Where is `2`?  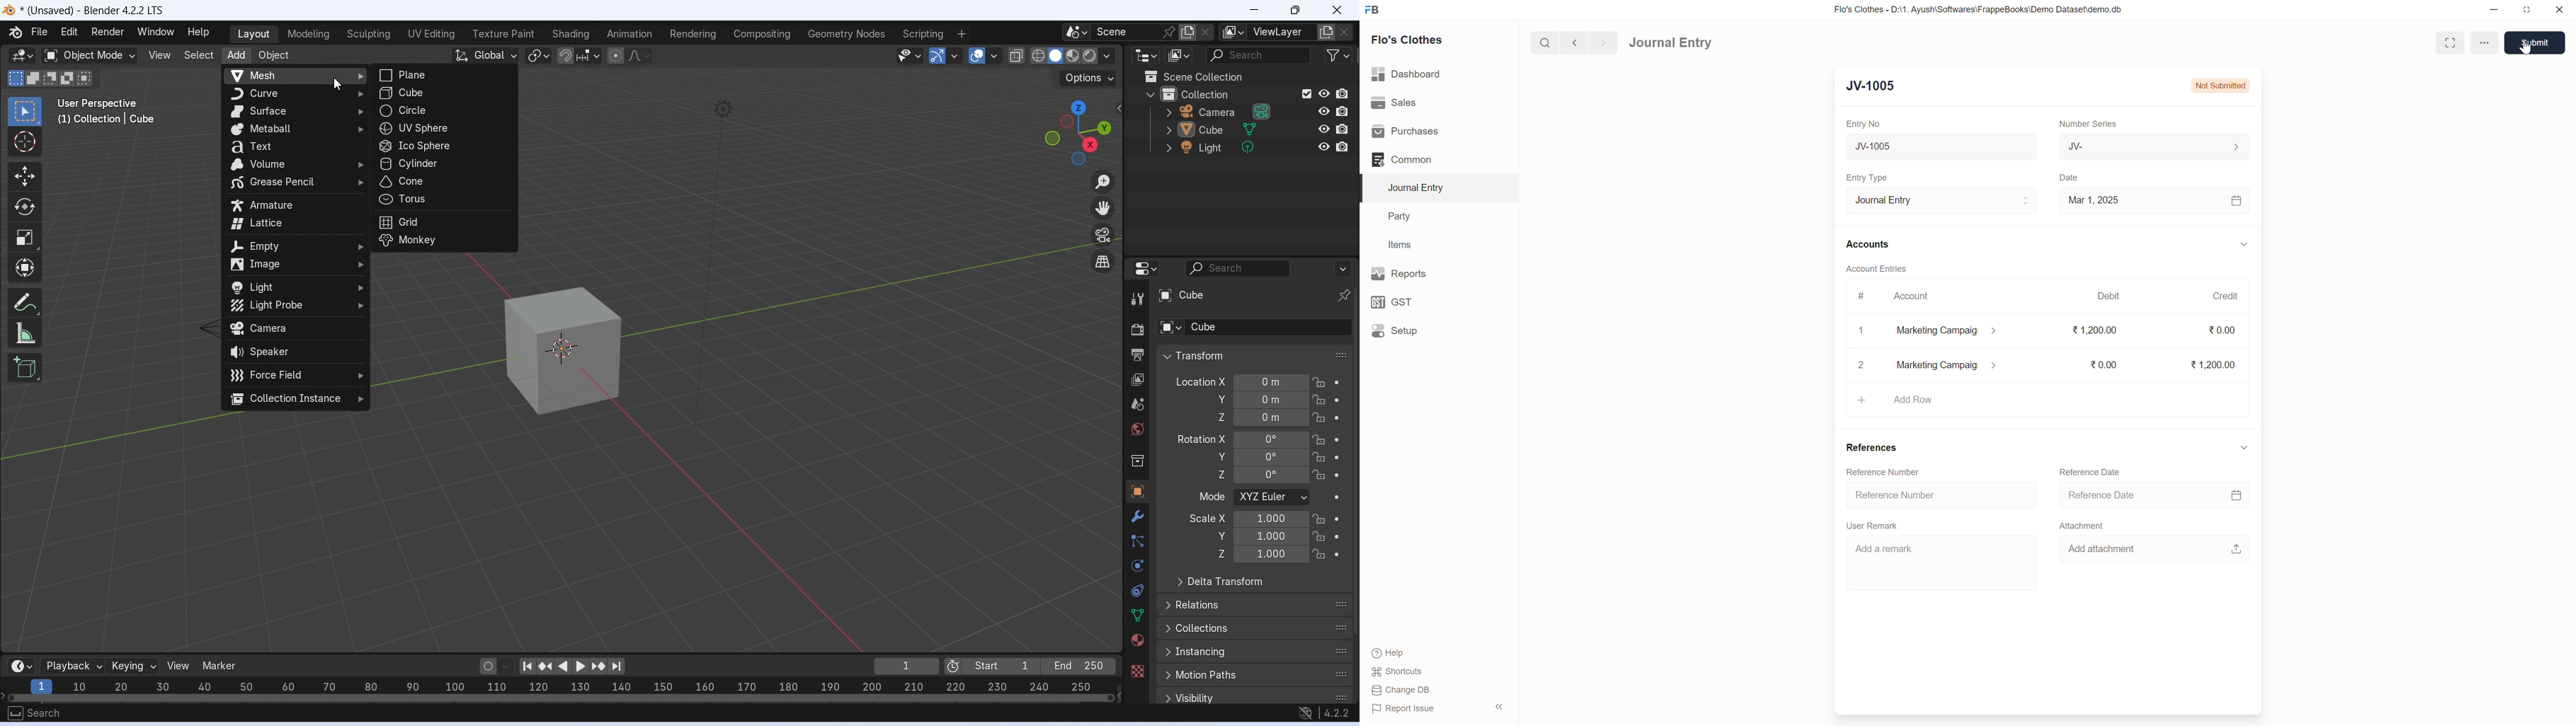 2 is located at coordinates (1860, 364).